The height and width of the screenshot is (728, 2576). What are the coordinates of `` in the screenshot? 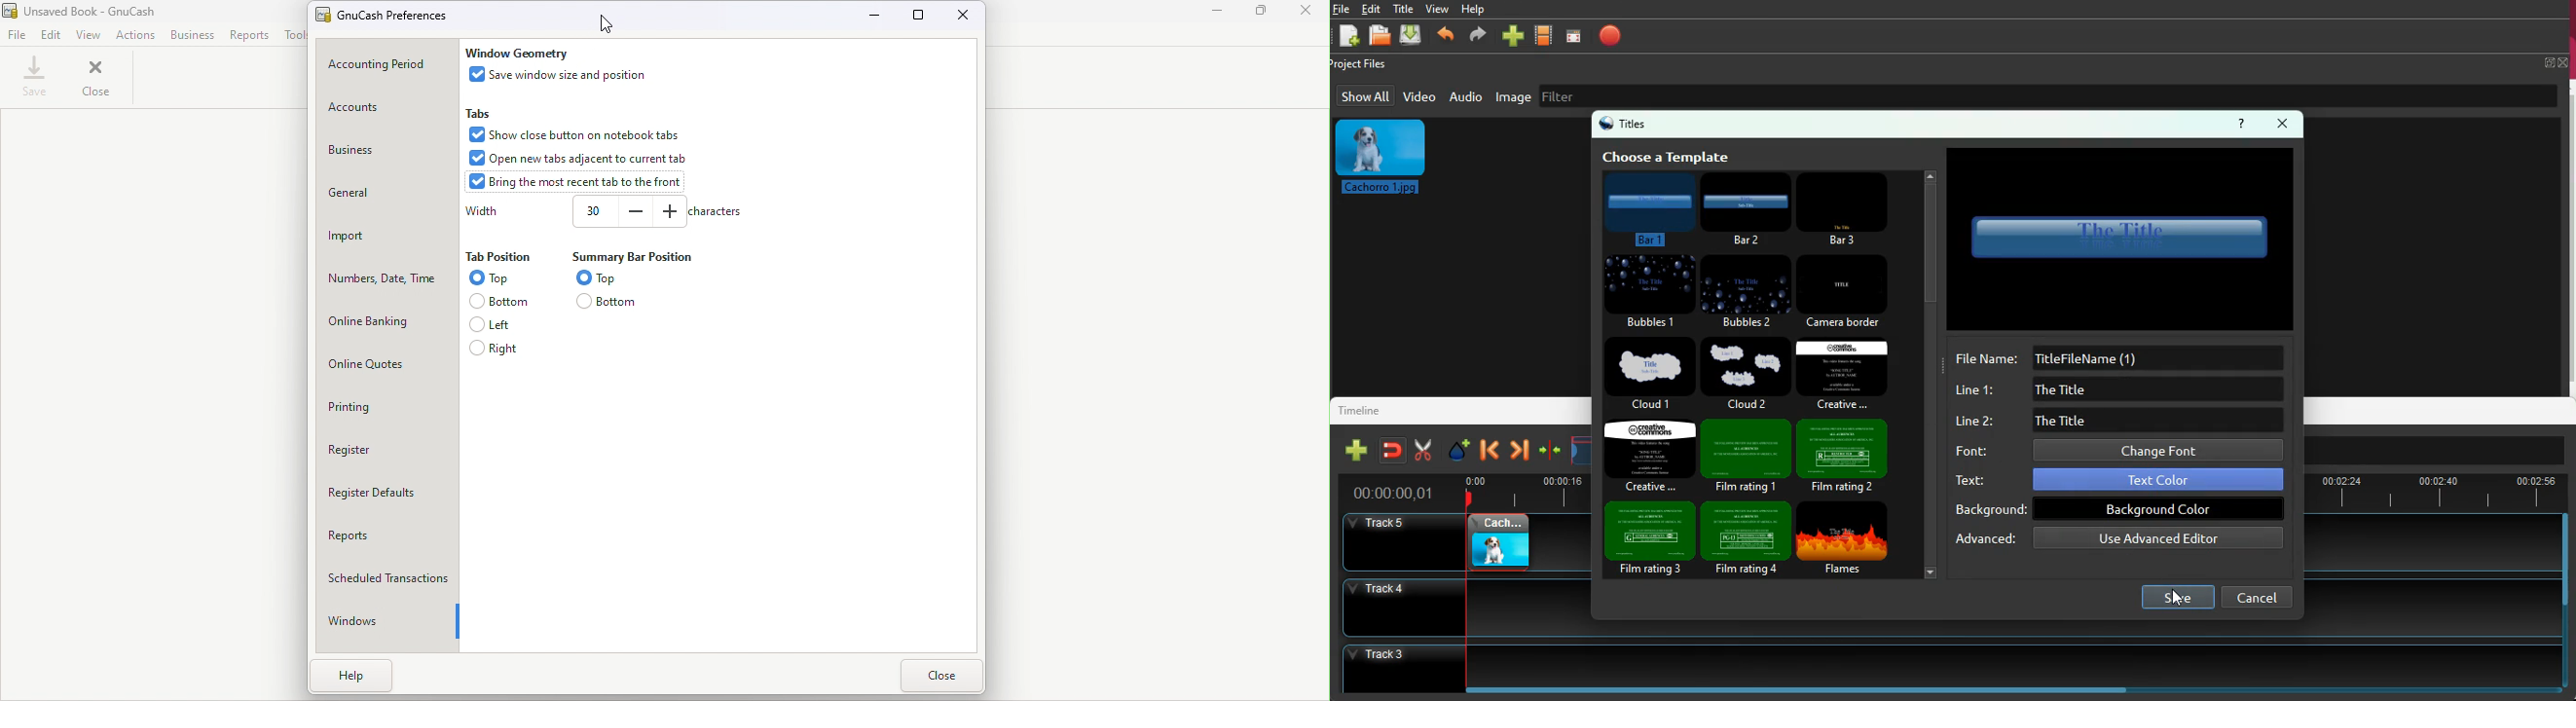 It's located at (2434, 495).